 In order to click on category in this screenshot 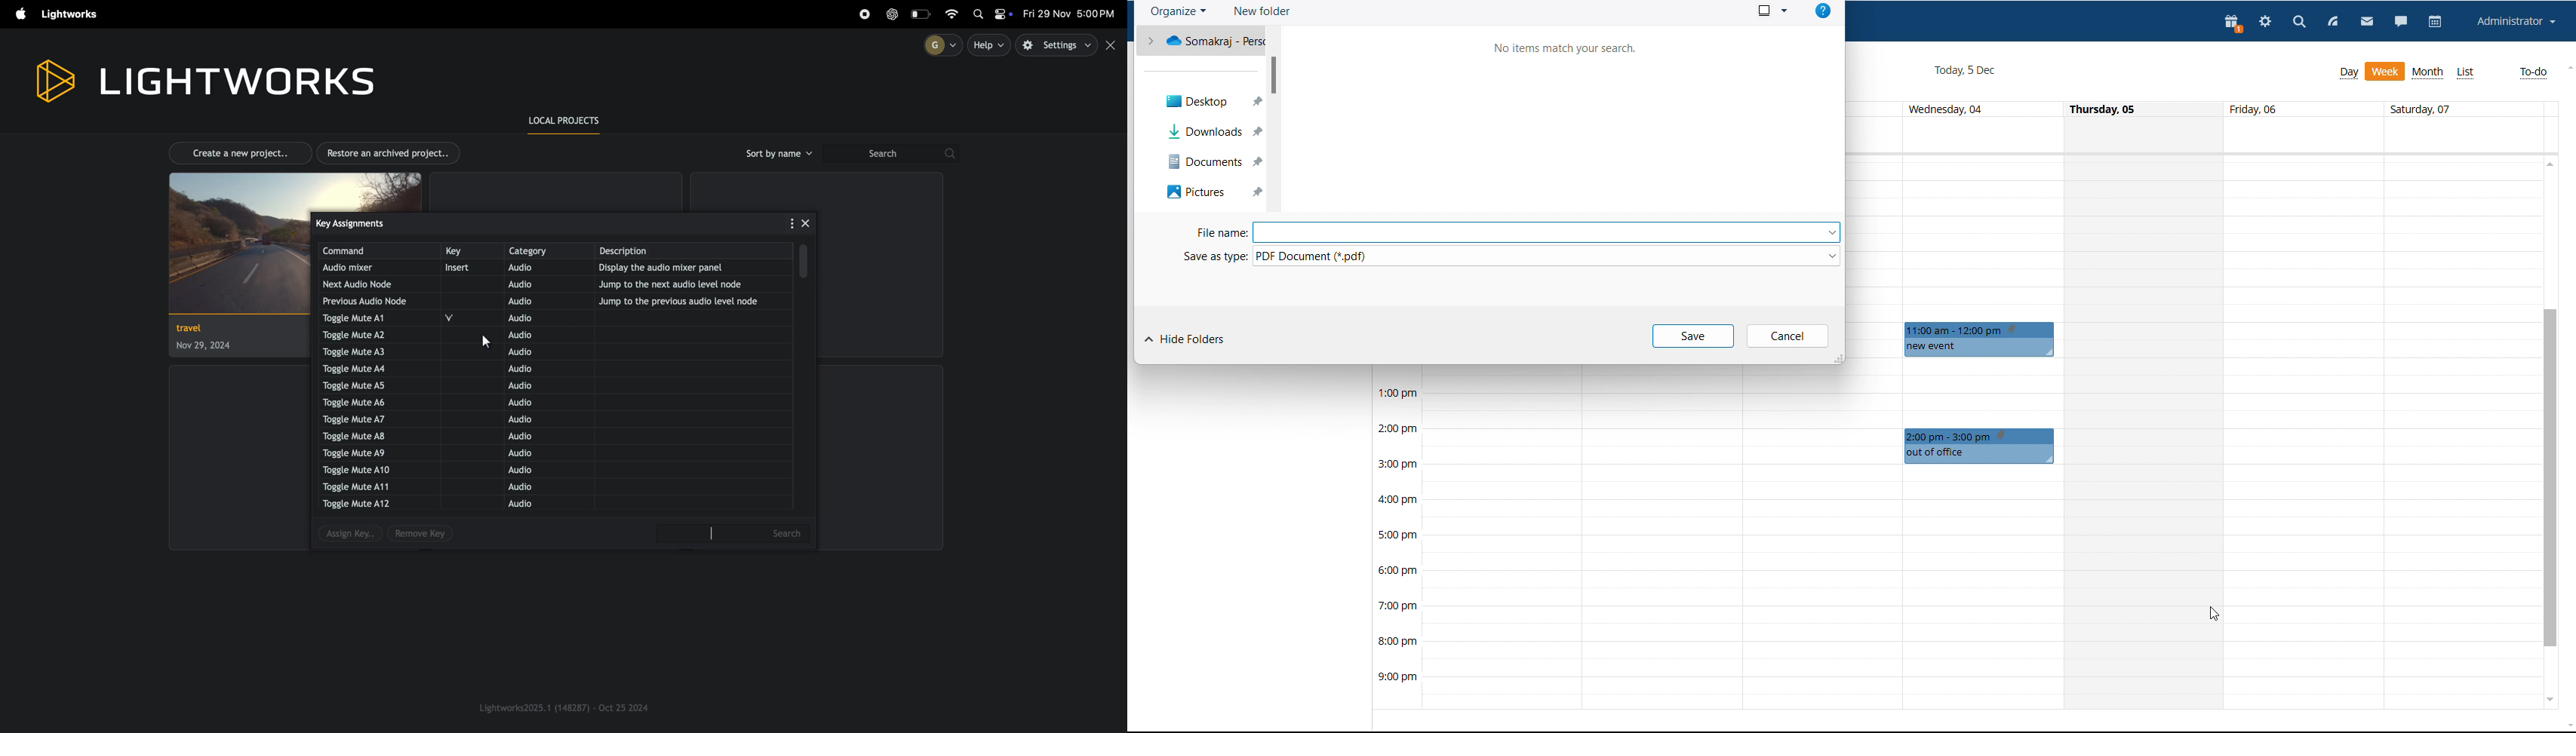, I will do `click(547, 250)`.